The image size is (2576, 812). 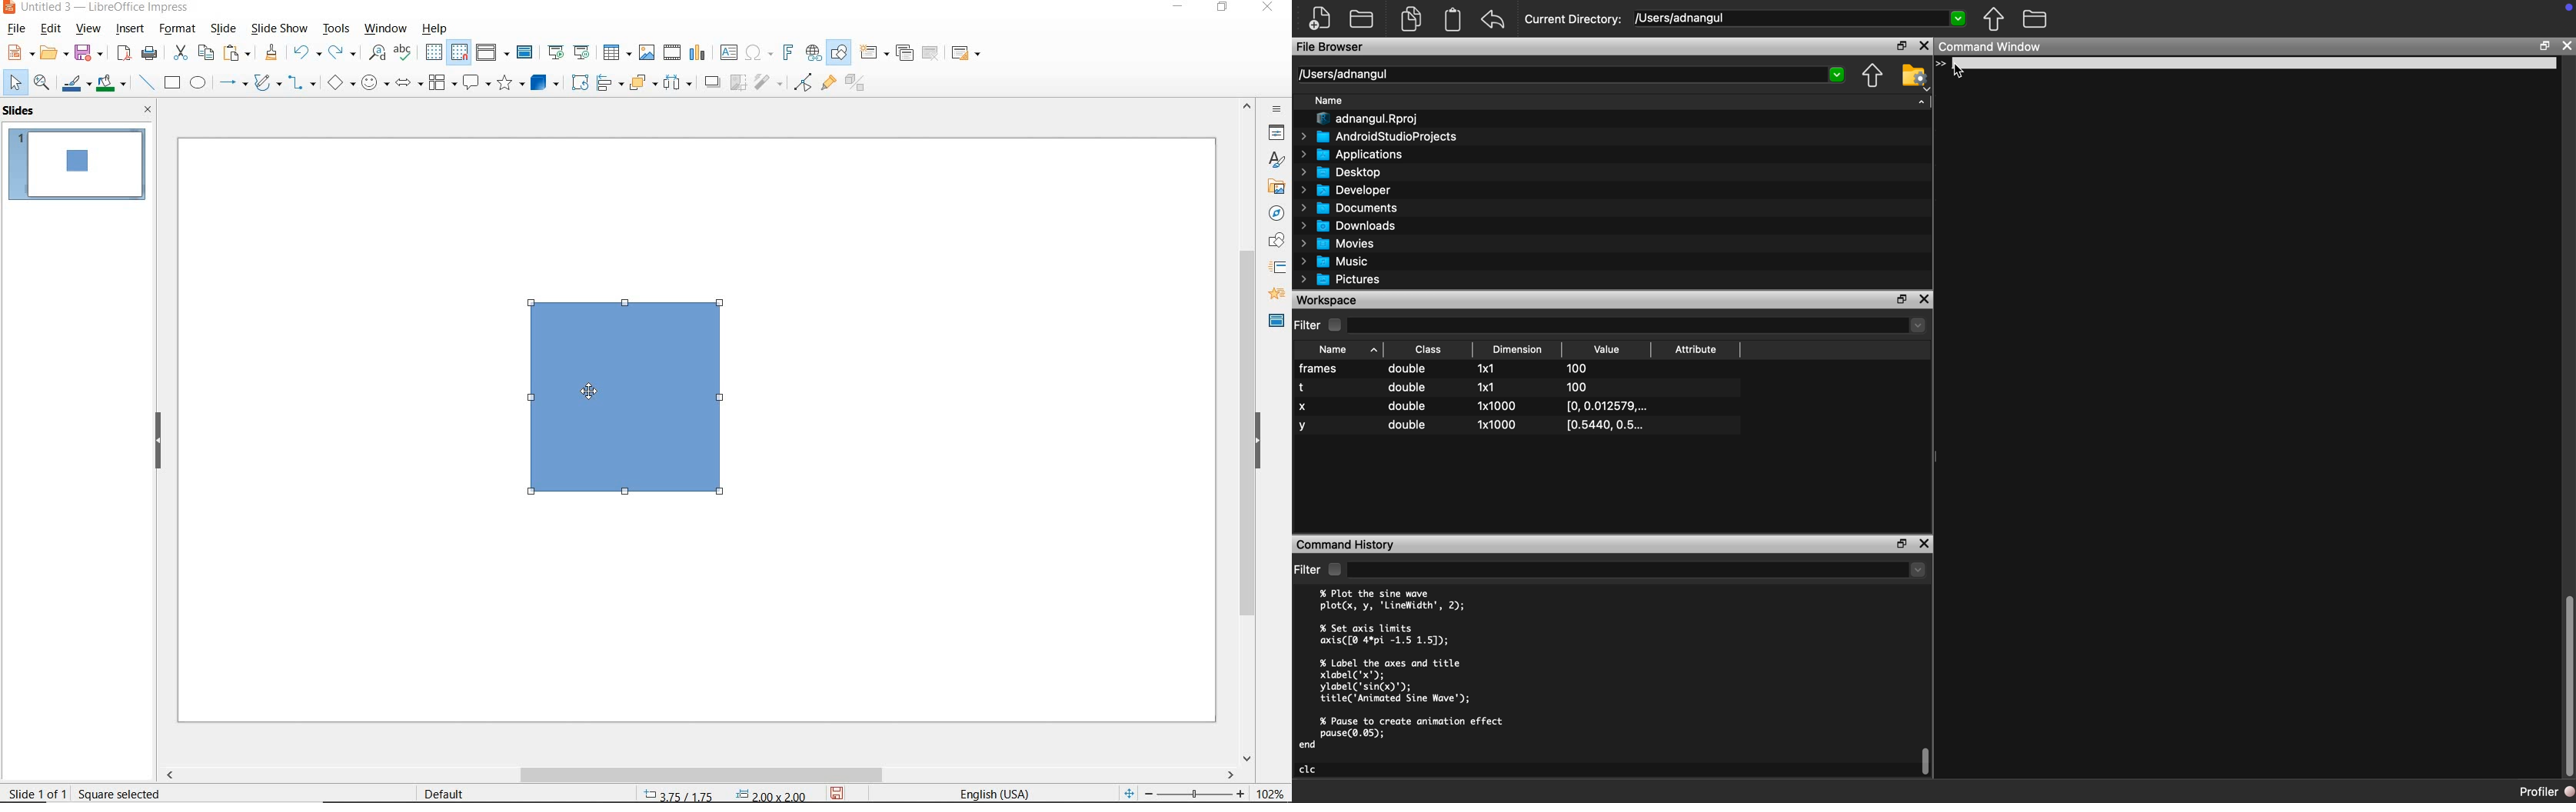 What do you see at coordinates (544, 82) in the screenshot?
I see `3d objects` at bounding box center [544, 82].